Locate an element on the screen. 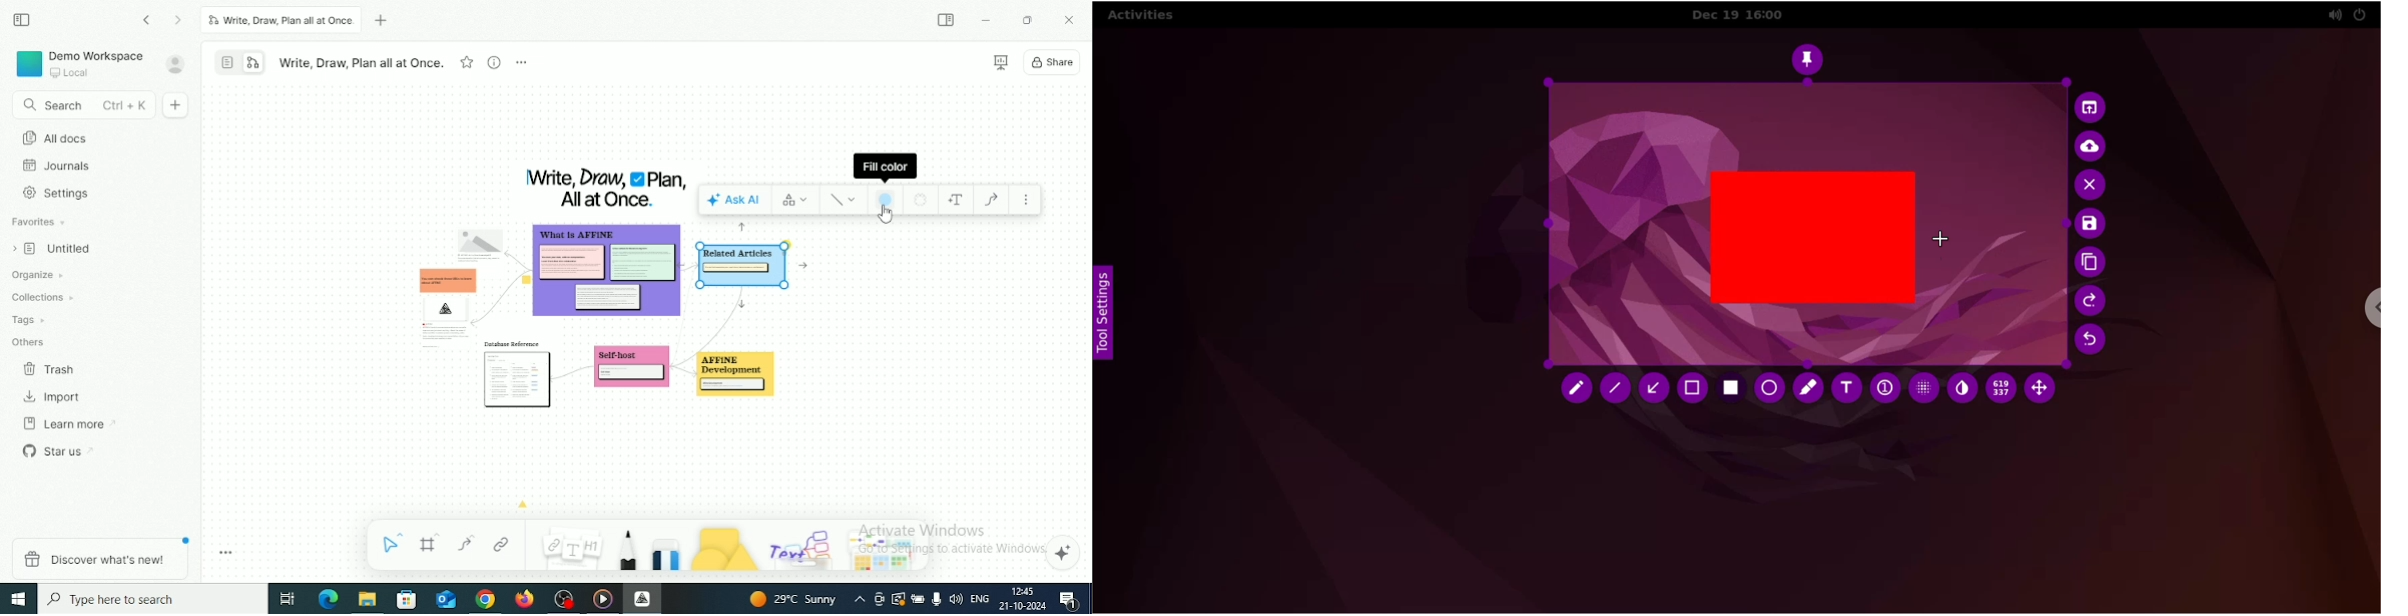  Image is located at coordinates (480, 239).